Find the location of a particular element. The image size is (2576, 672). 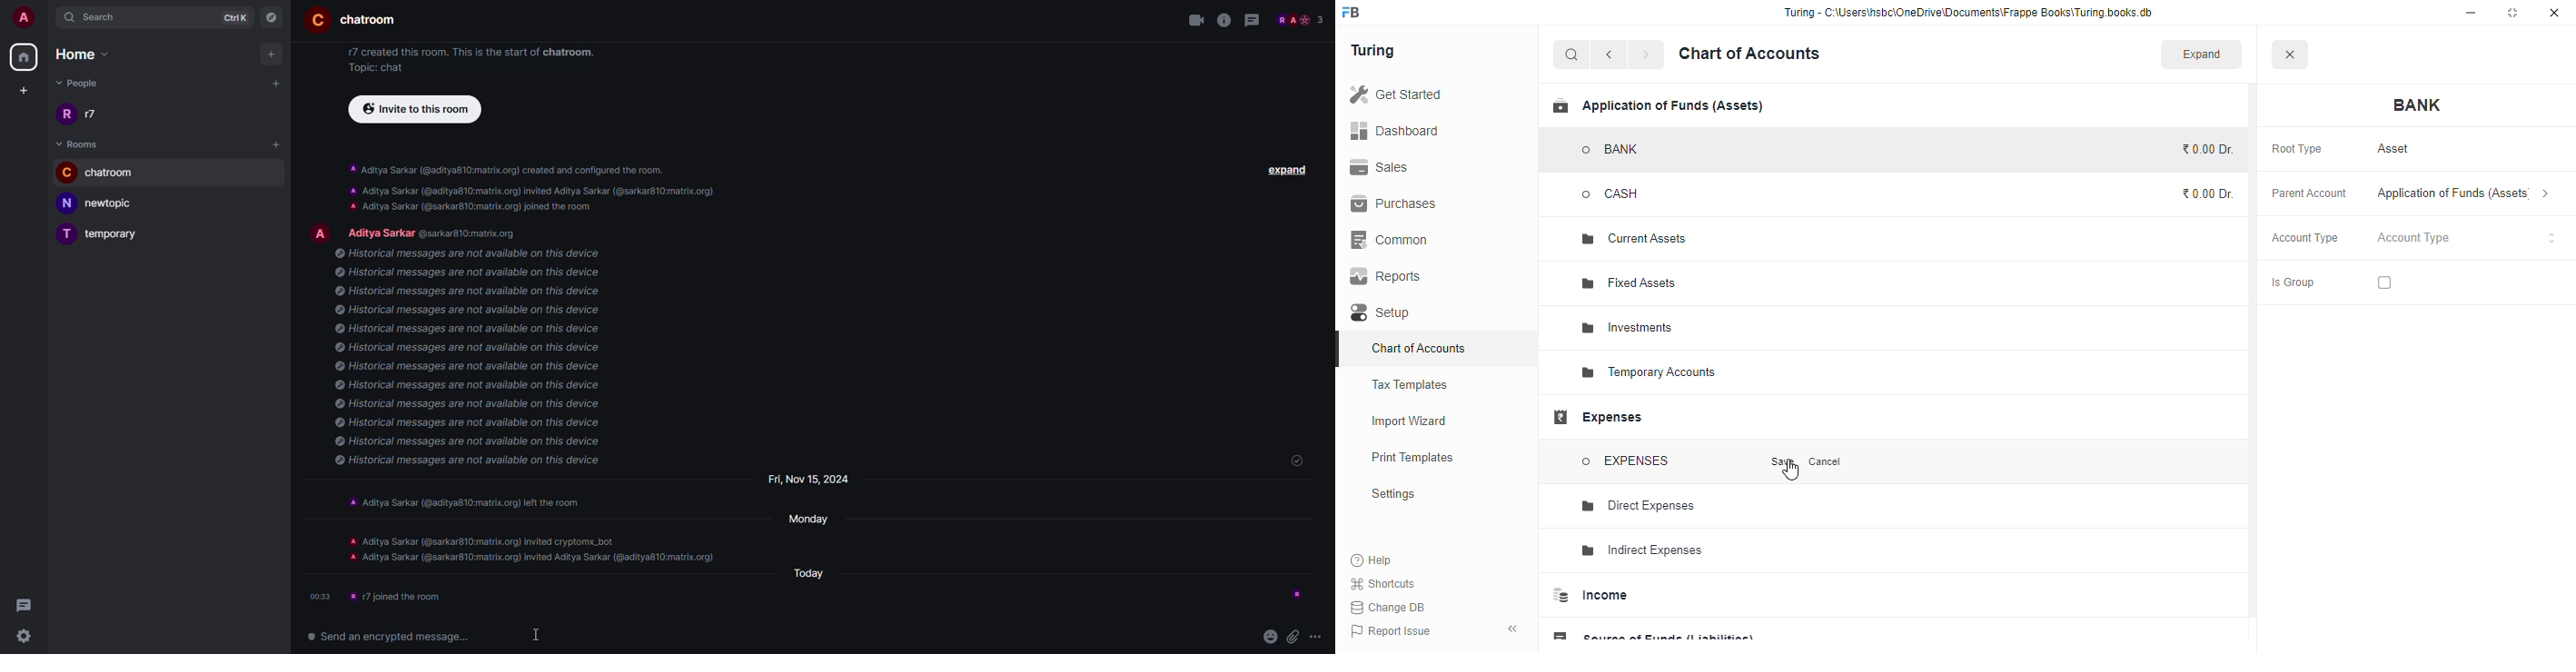

application of funds (assets) is located at coordinates (2463, 193).